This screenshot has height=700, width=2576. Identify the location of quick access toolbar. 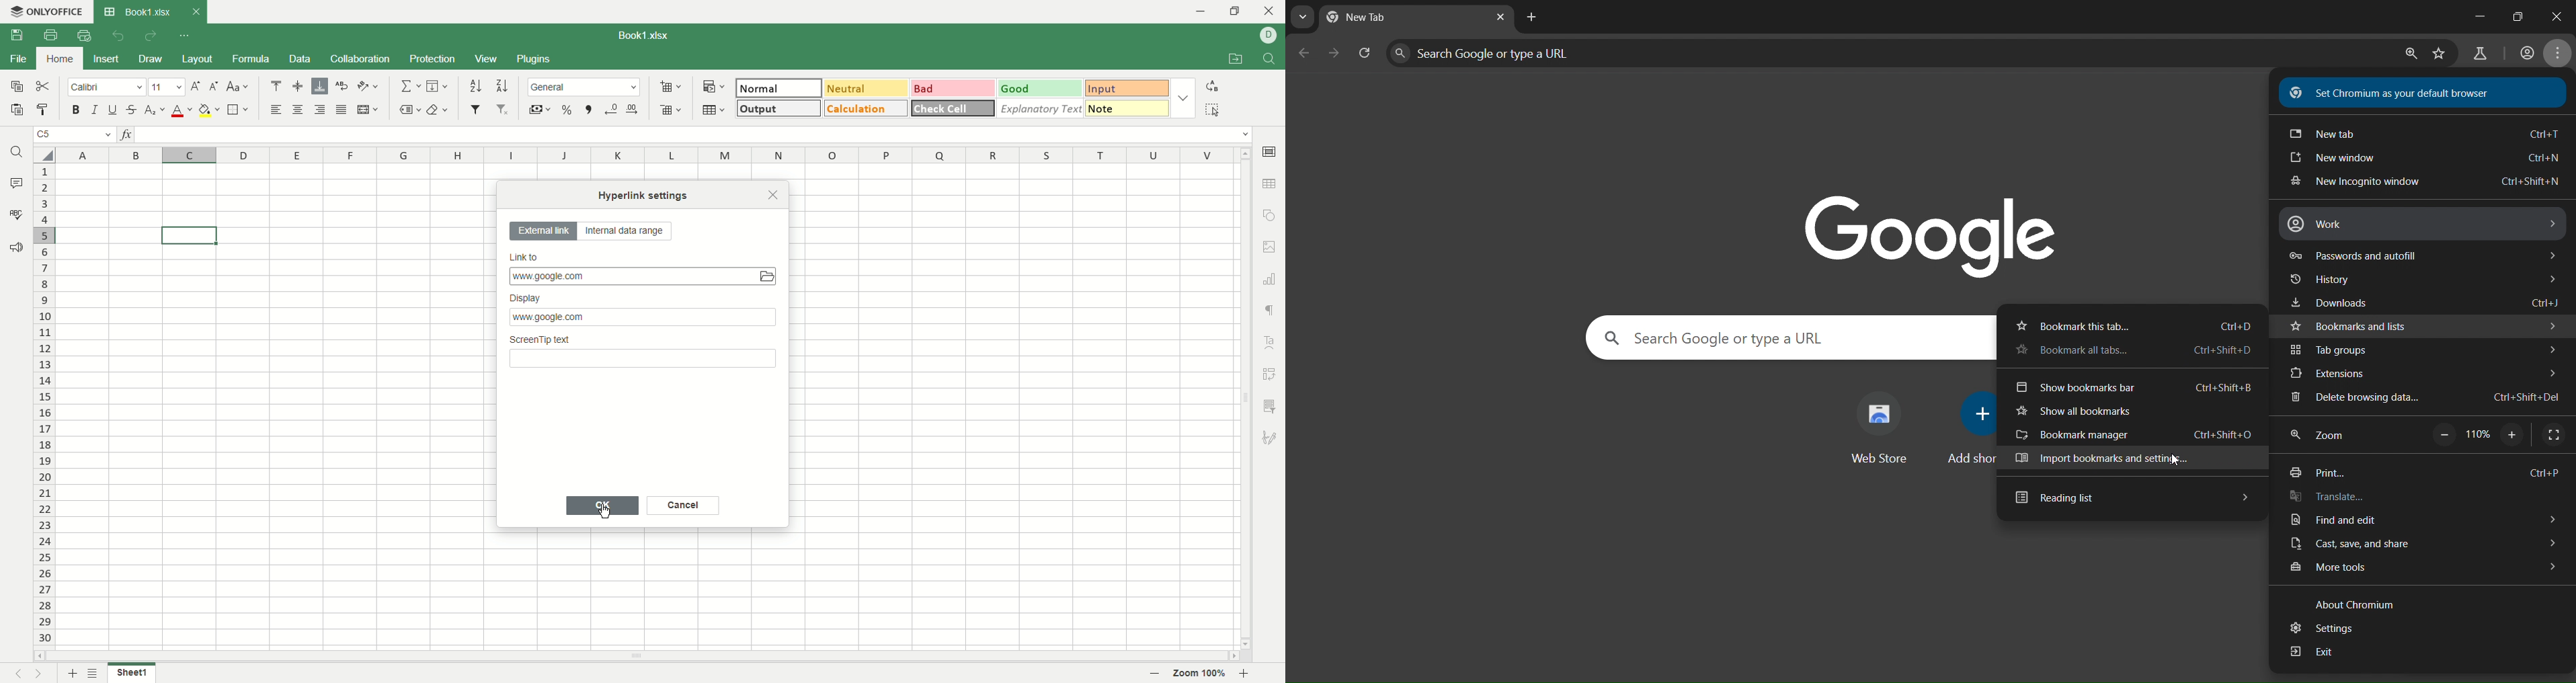
(185, 37).